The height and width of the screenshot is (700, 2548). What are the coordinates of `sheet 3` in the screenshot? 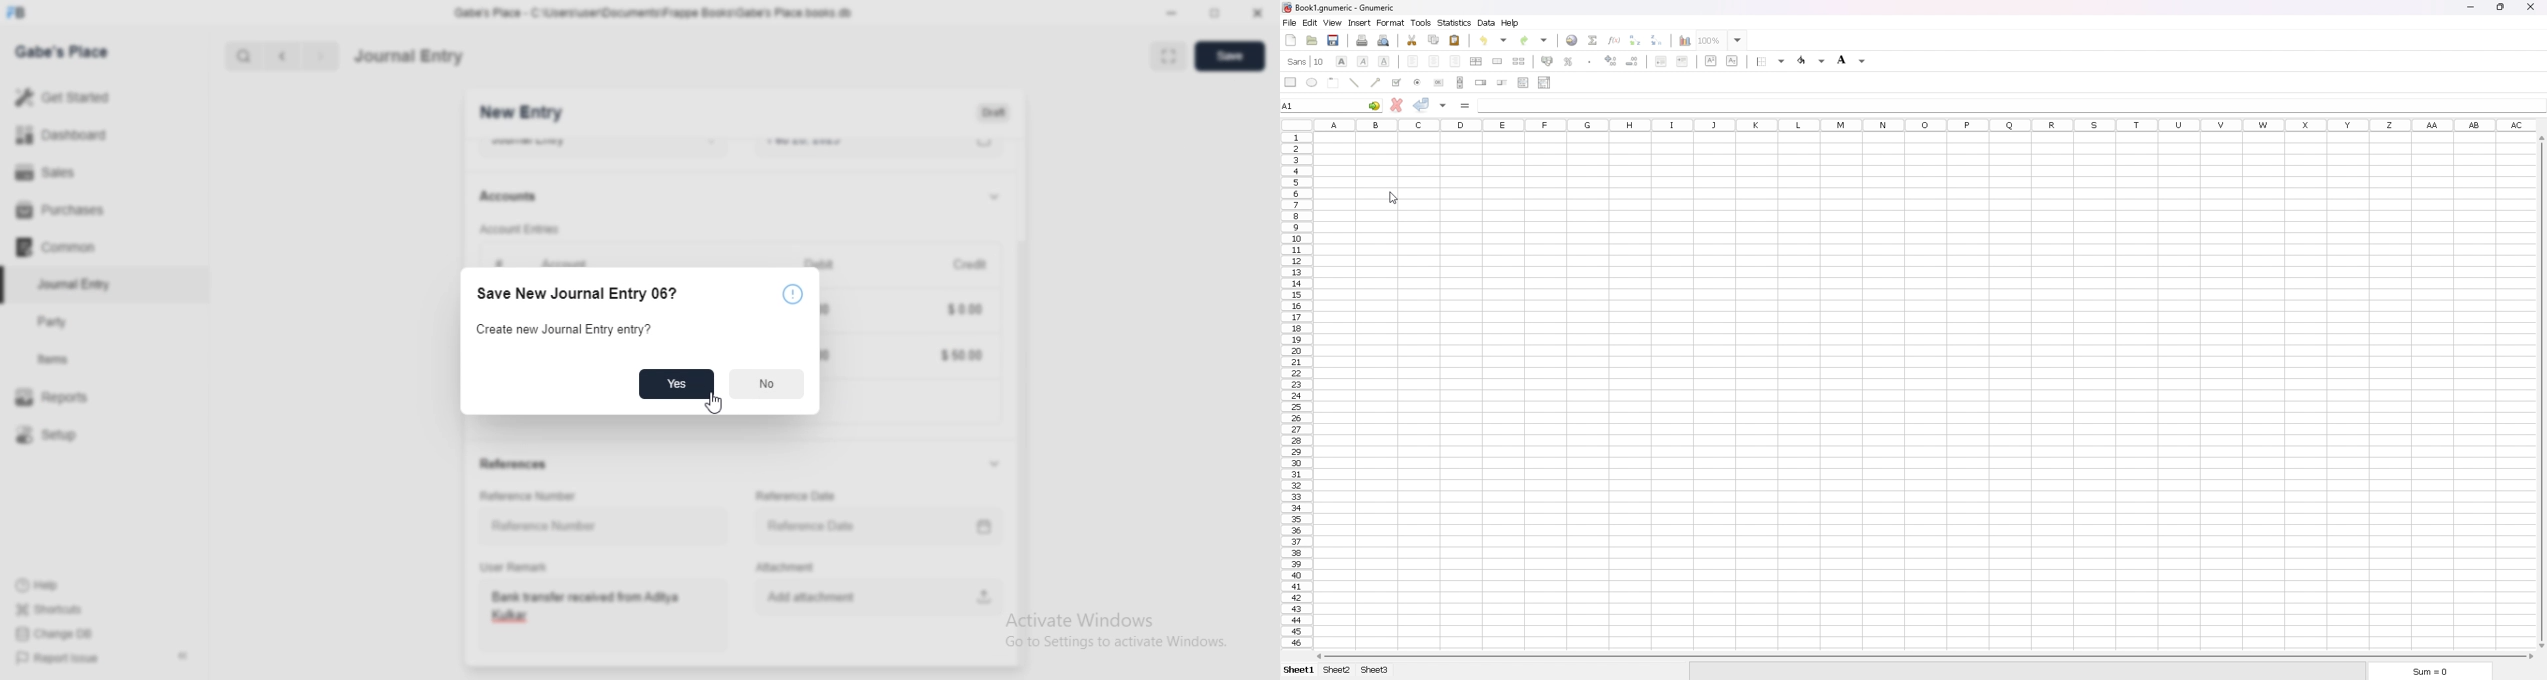 It's located at (1376, 671).